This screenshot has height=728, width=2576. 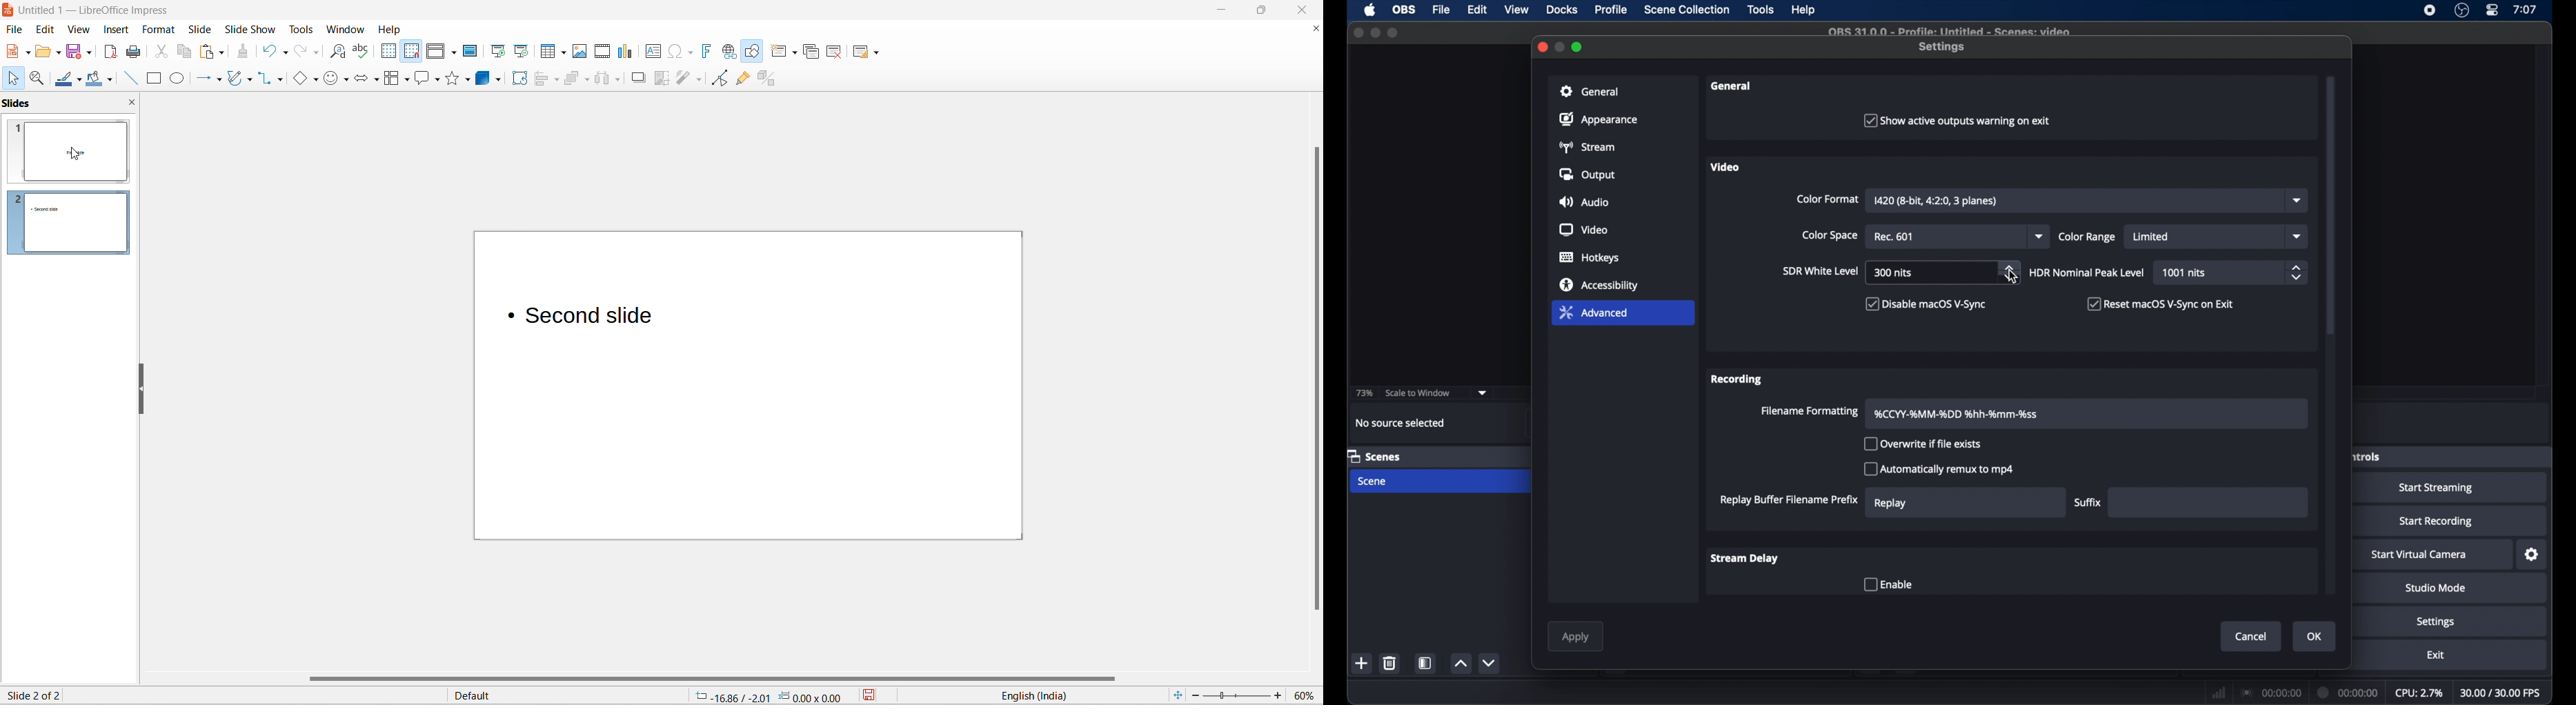 What do you see at coordinates (2437, 588) in the screenshot?
I see `studio mode` at bounding box center [2437, 588].